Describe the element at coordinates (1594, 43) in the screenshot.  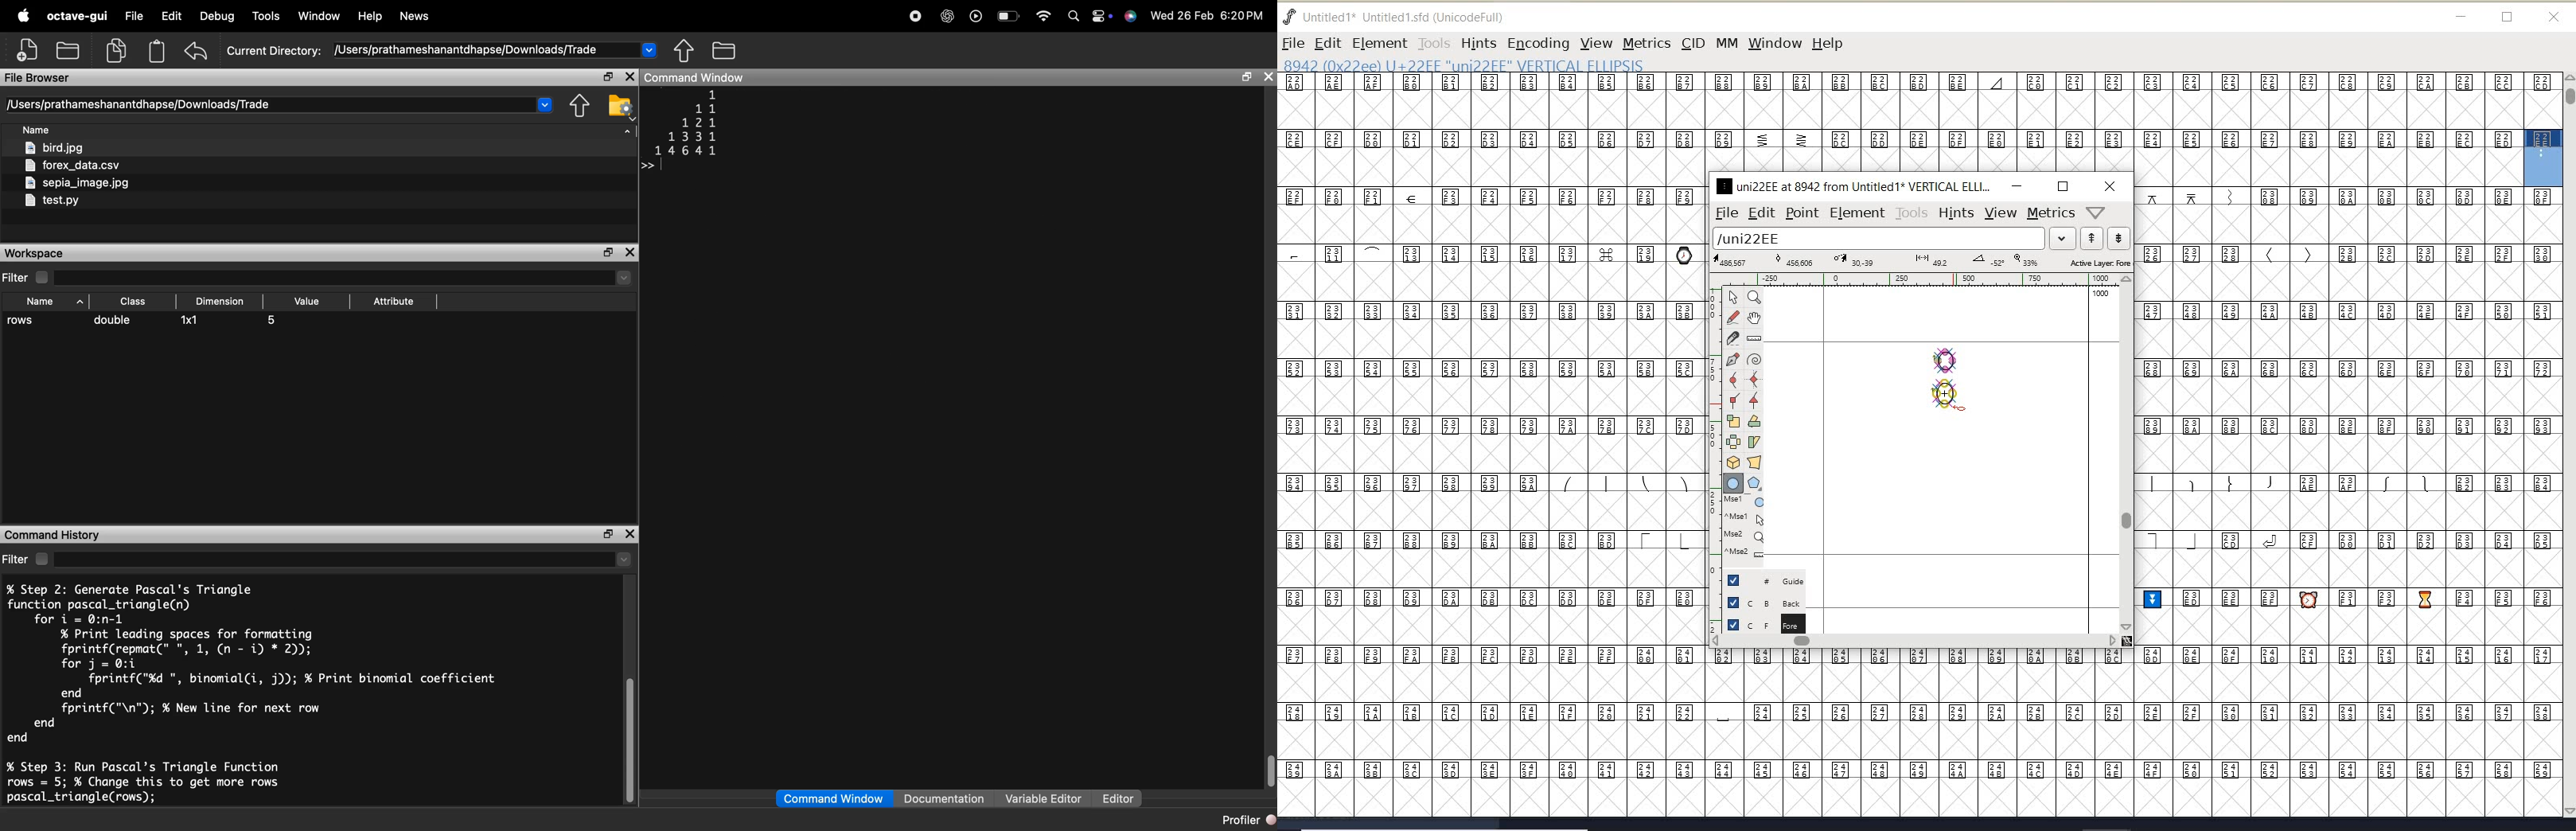
I see `VIEW` at that location.